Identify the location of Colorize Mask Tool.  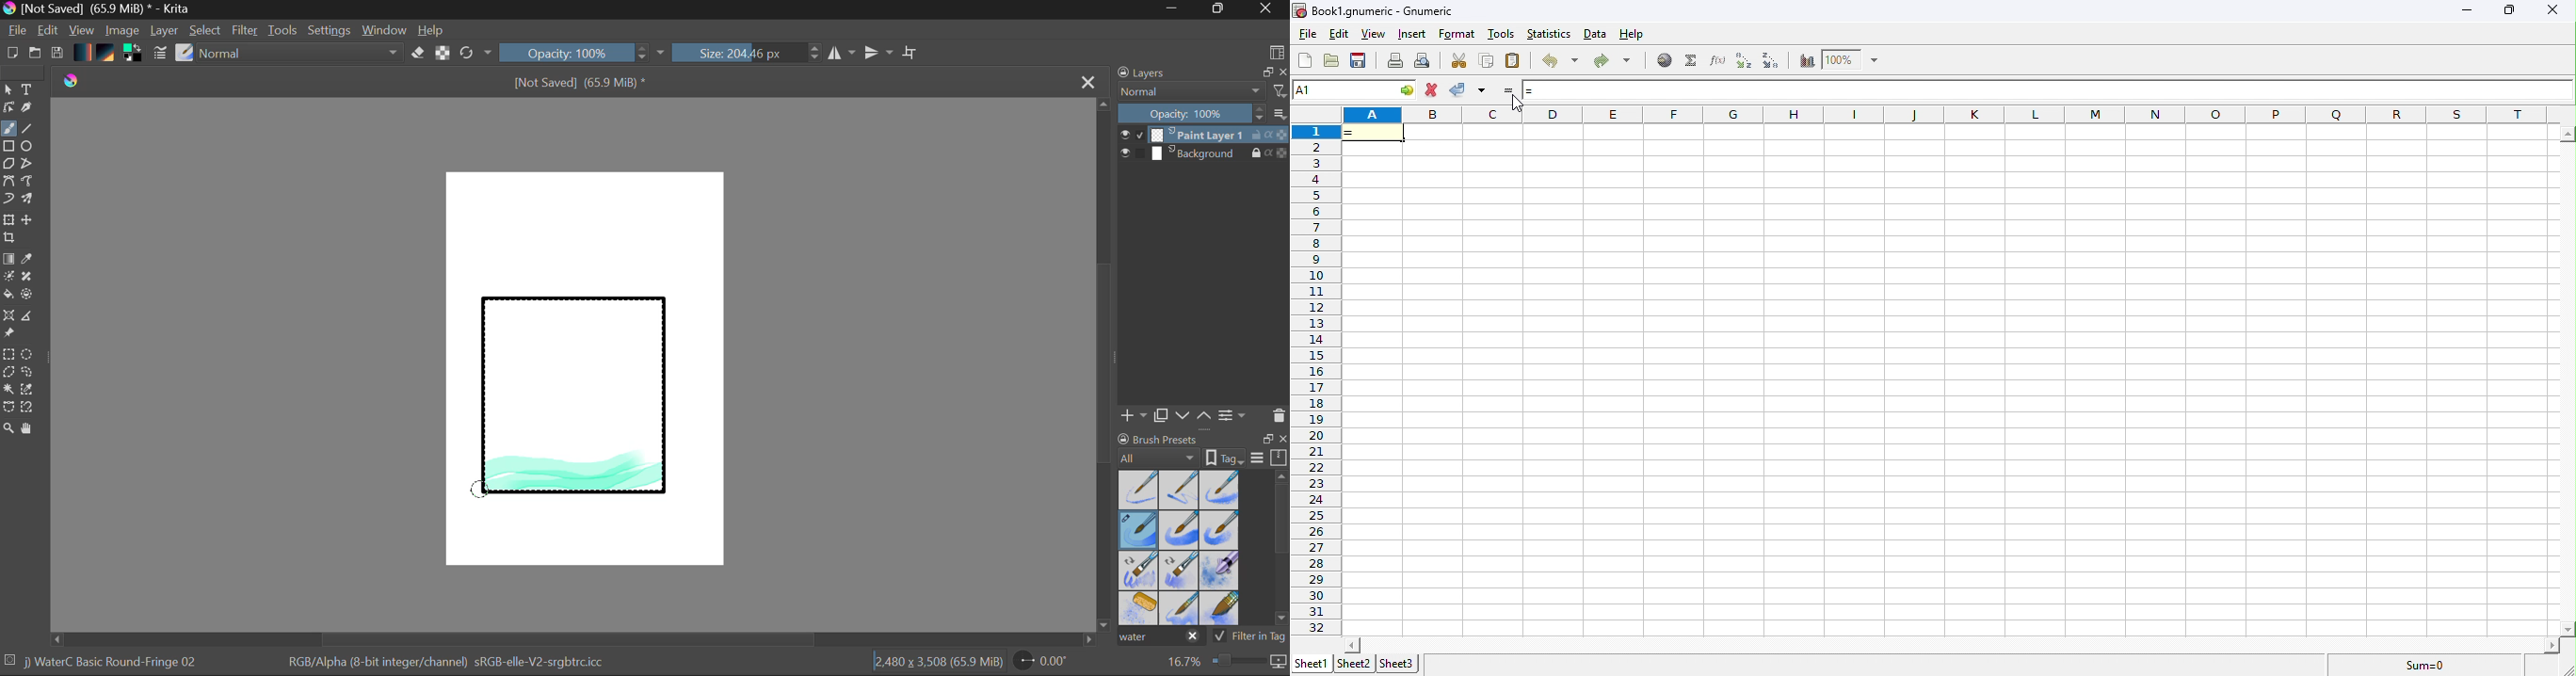
(9, 278).